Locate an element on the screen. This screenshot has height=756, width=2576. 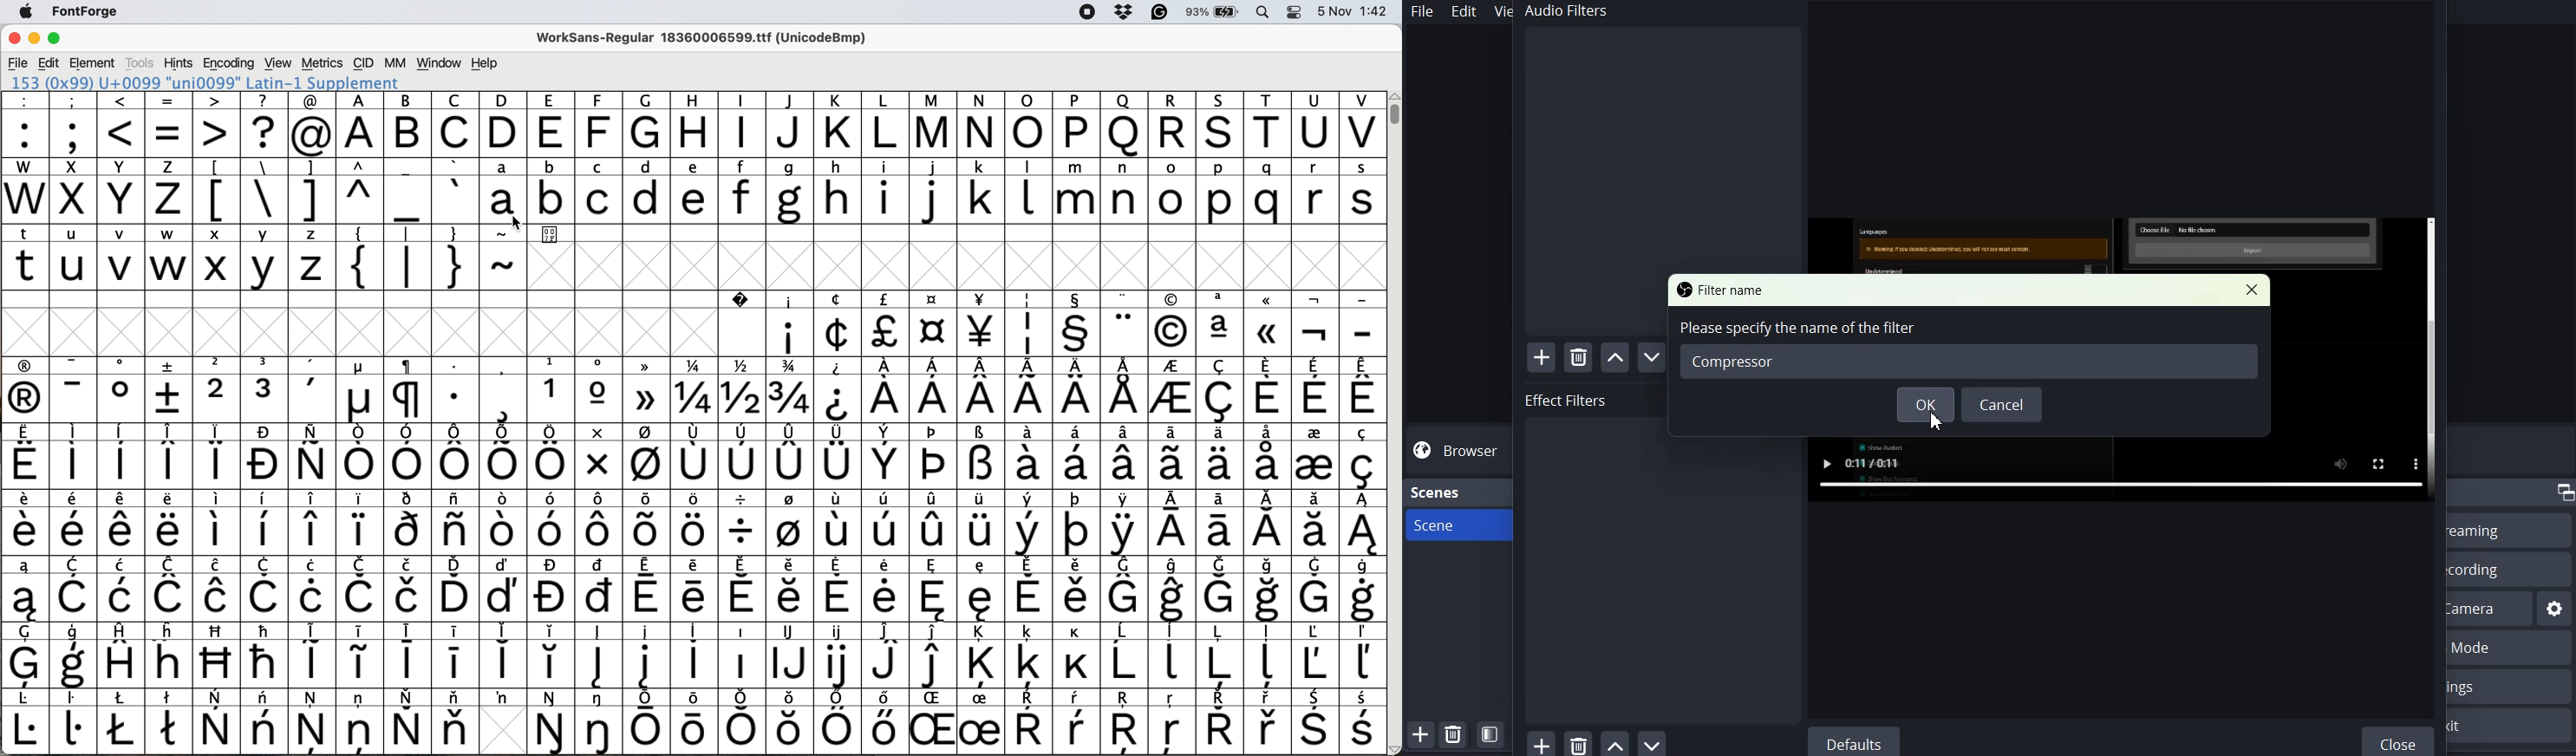
symbol is located at coordinates (745, 721).